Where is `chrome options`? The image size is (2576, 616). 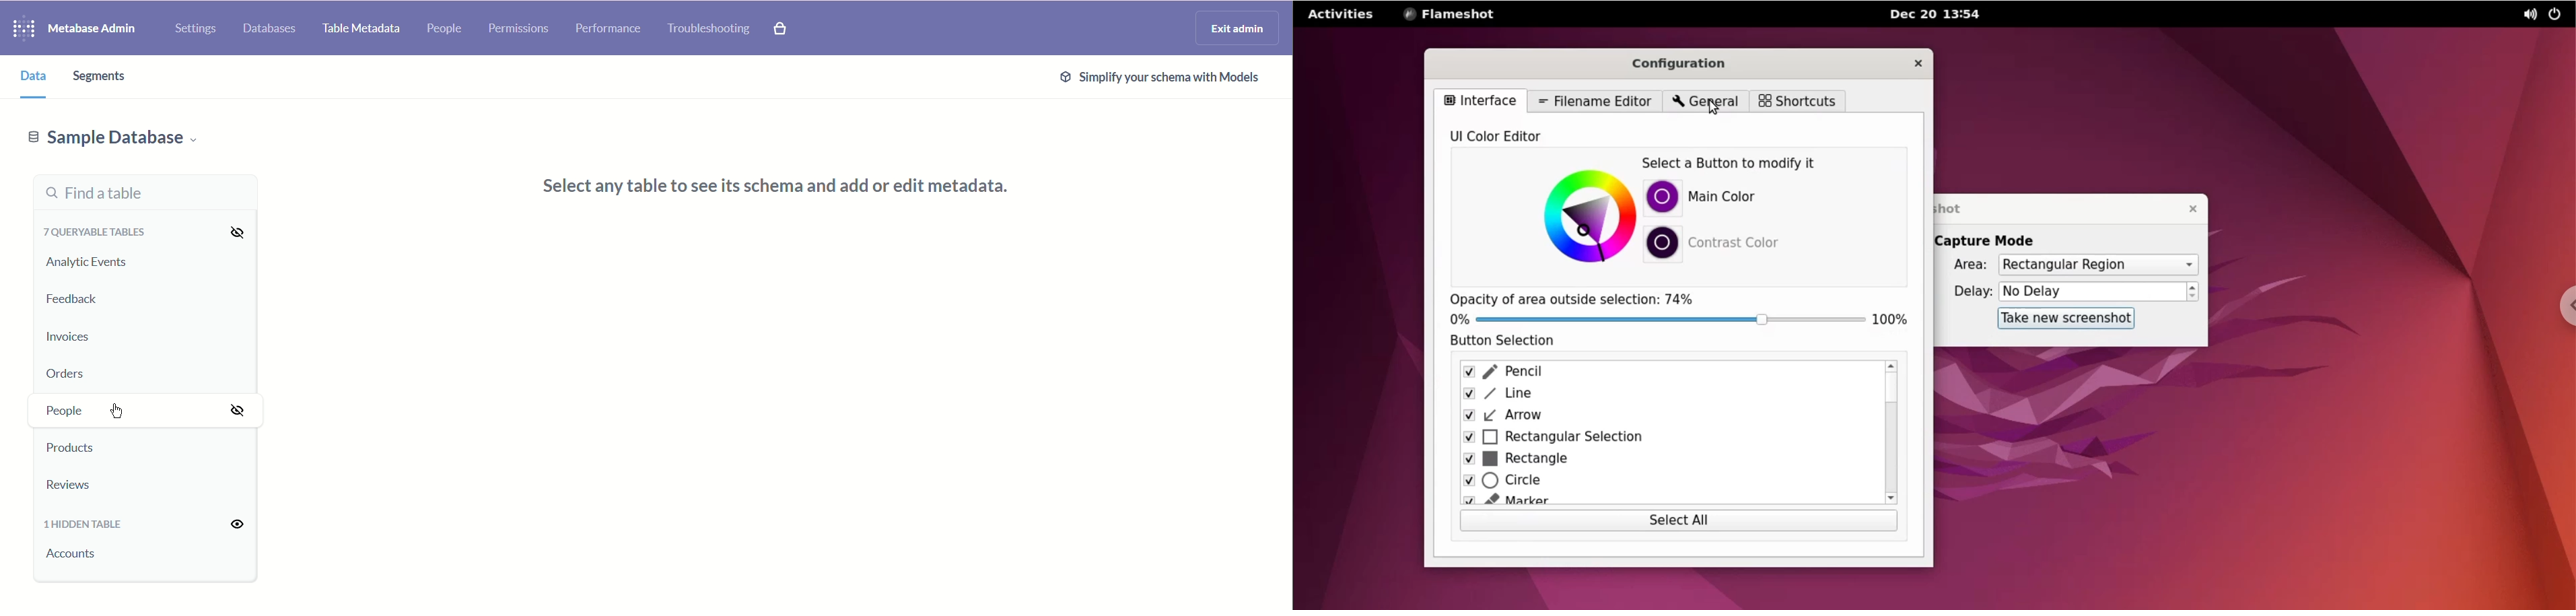
chrome options is located at coordinates (2564, 304).